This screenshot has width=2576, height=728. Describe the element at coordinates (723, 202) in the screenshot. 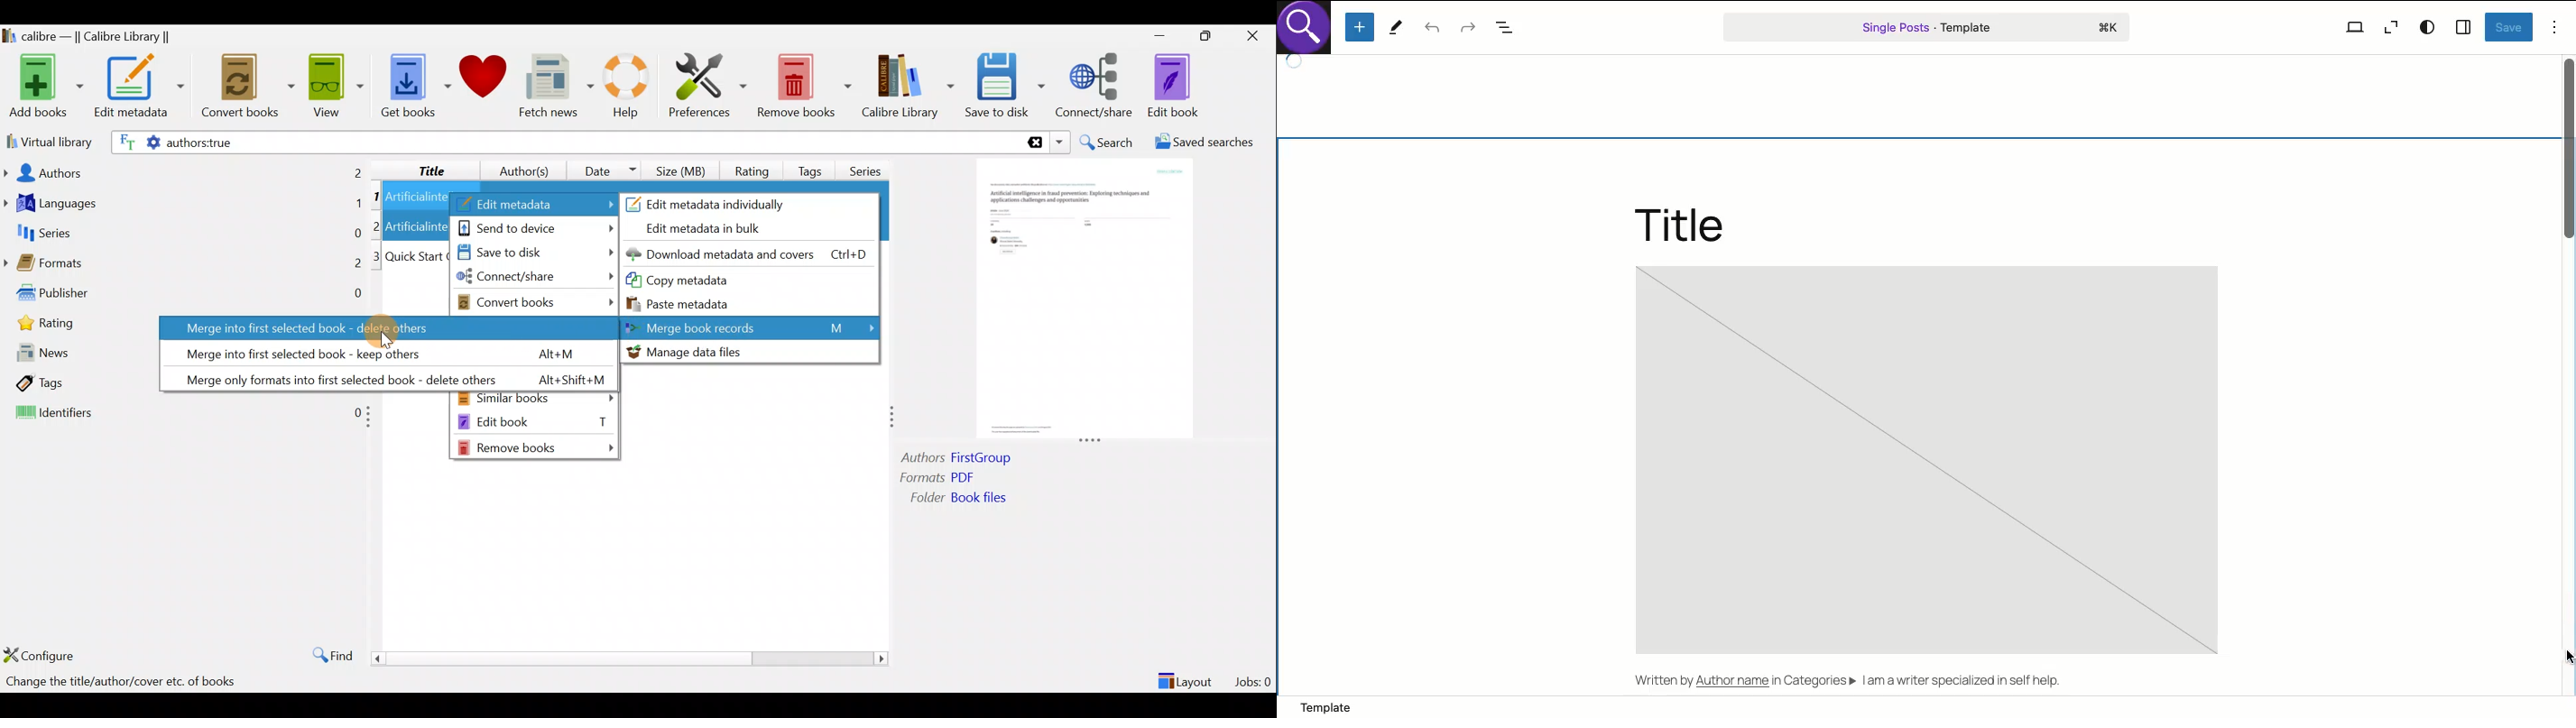

I see `Edit metadata individually` at that location.